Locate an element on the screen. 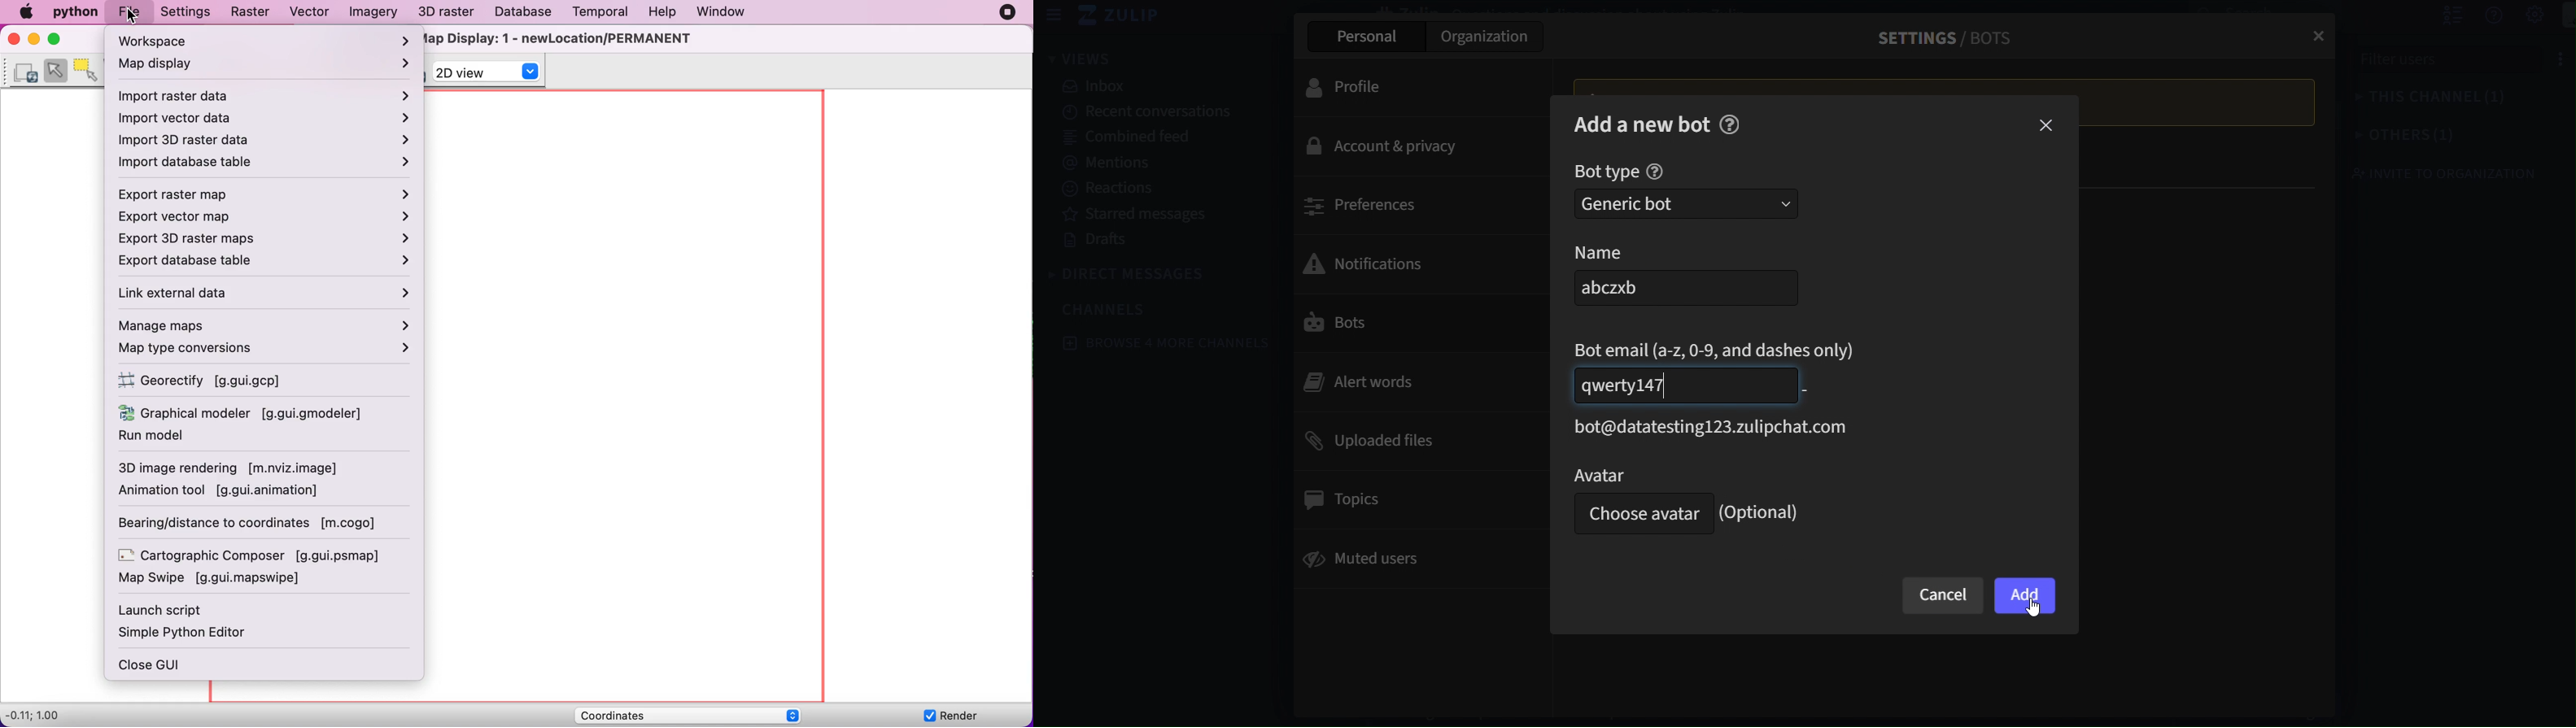 Image resolution: width=2576 pixels, height=728 pixels. filter users is located at coordinates (2442, 64).